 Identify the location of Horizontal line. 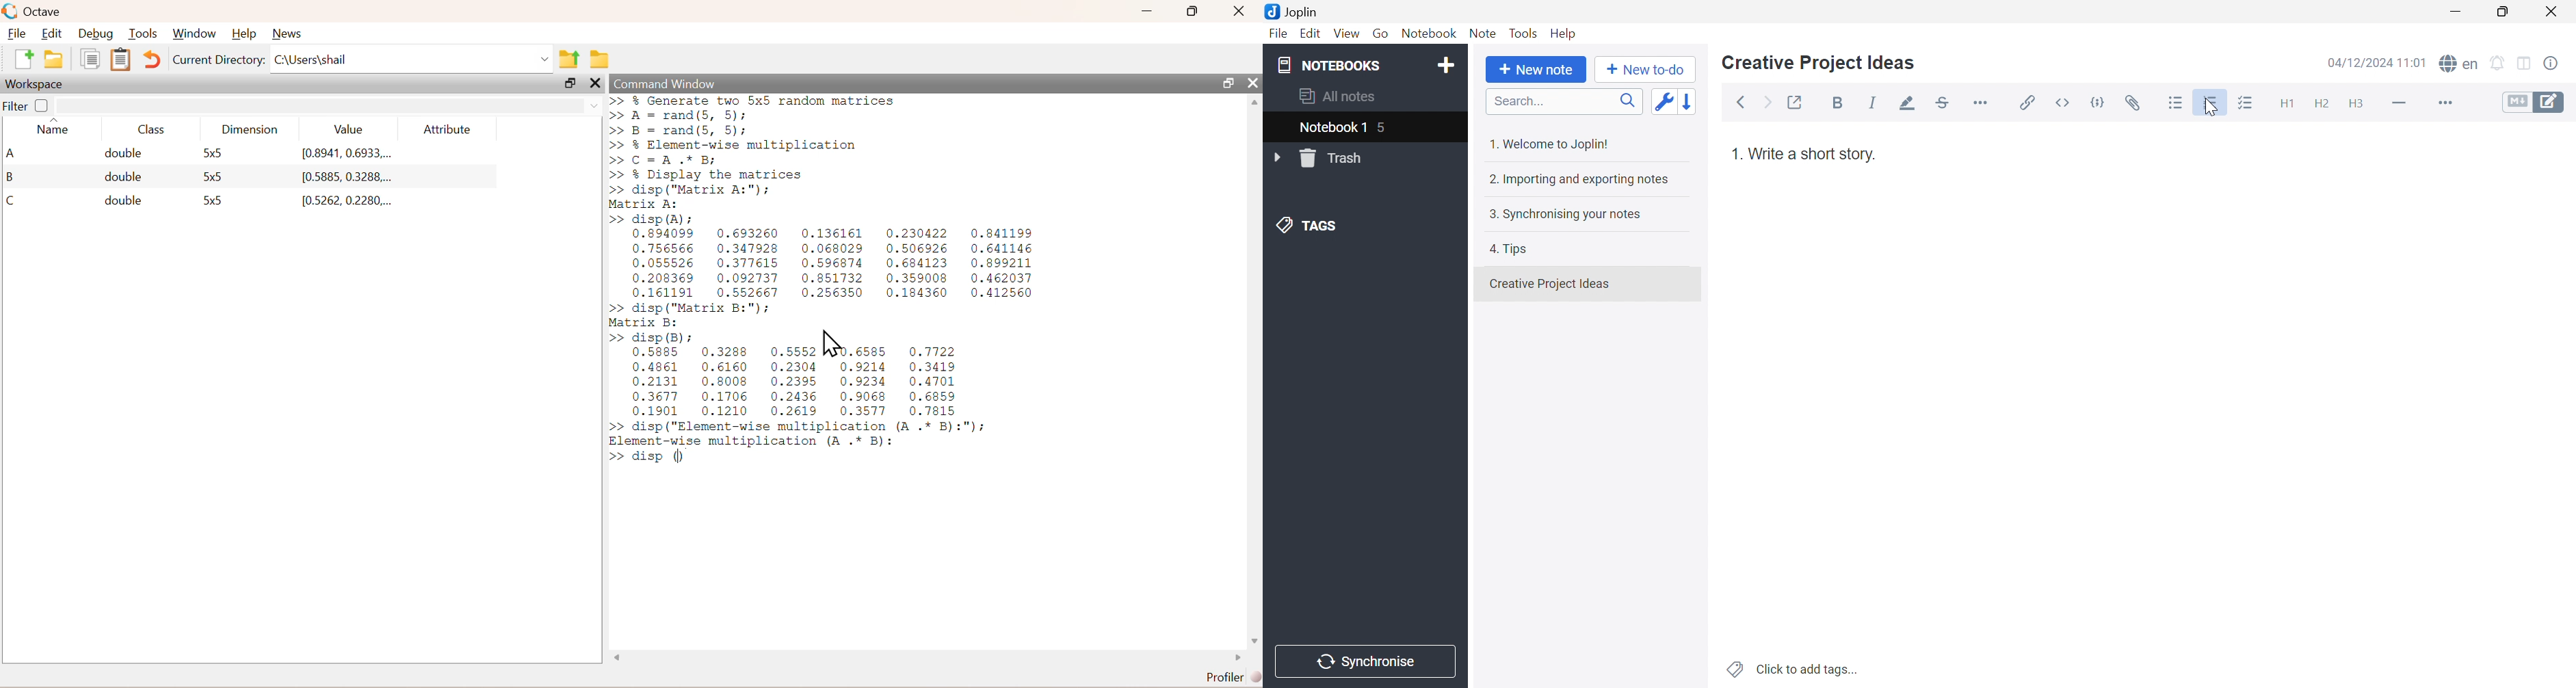
(2399, 103).